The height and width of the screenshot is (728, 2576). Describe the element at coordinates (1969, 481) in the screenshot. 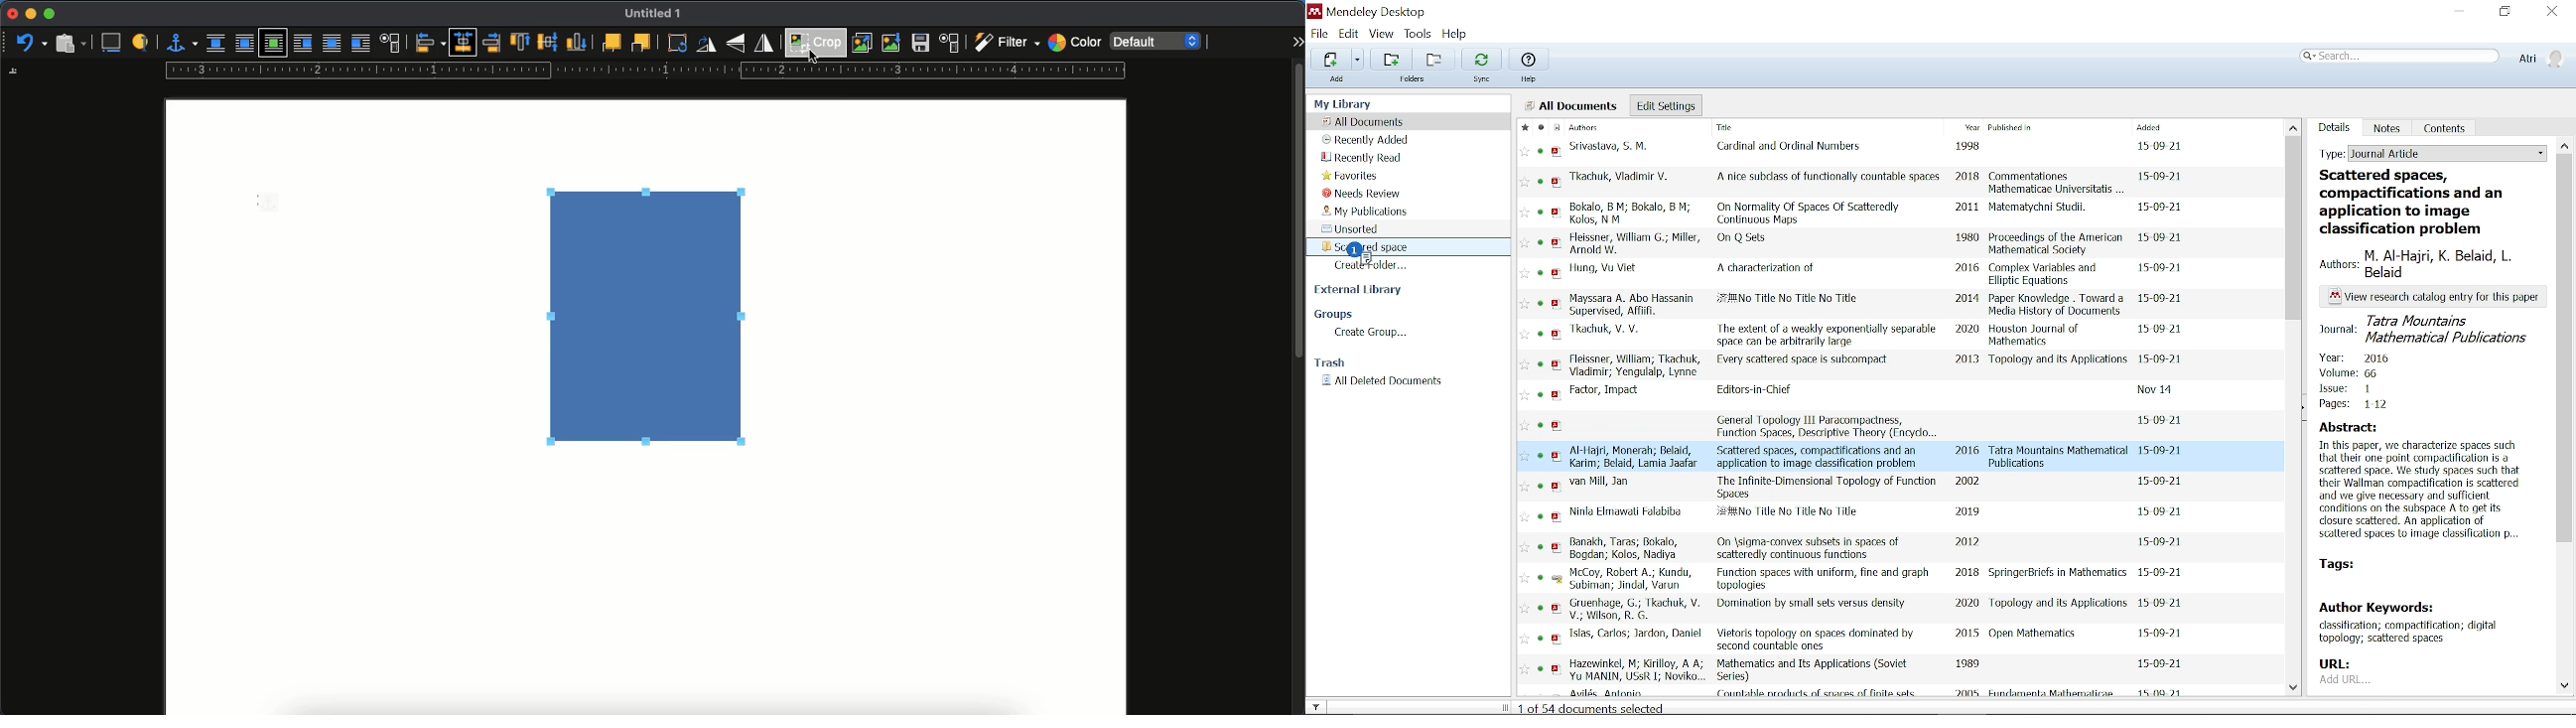

I see `2002` at that location.